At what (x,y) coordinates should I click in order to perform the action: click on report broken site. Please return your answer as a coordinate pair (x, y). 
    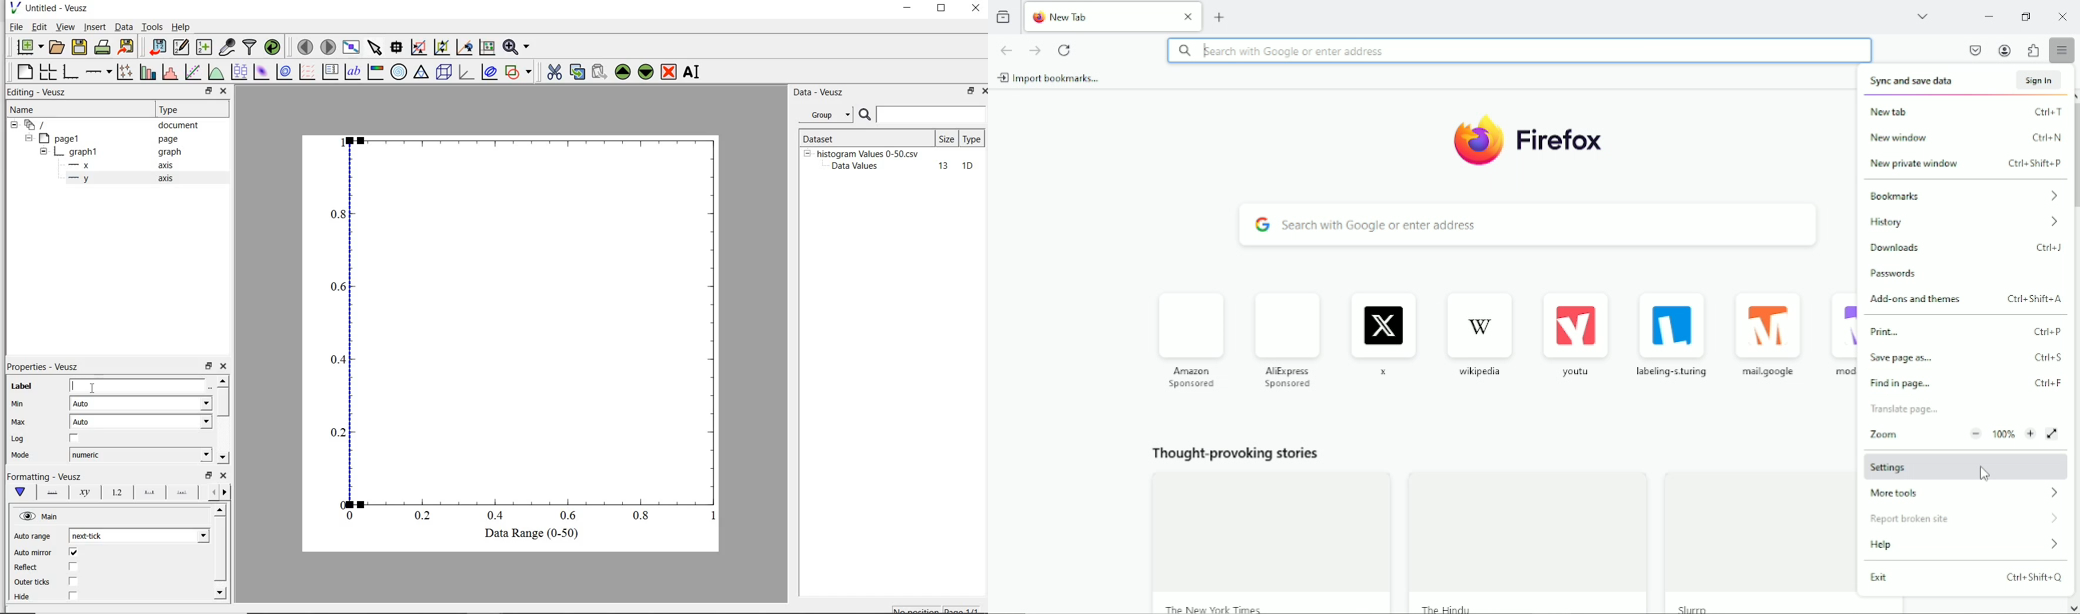
    Looking at the image, I should click on (1964, 521).